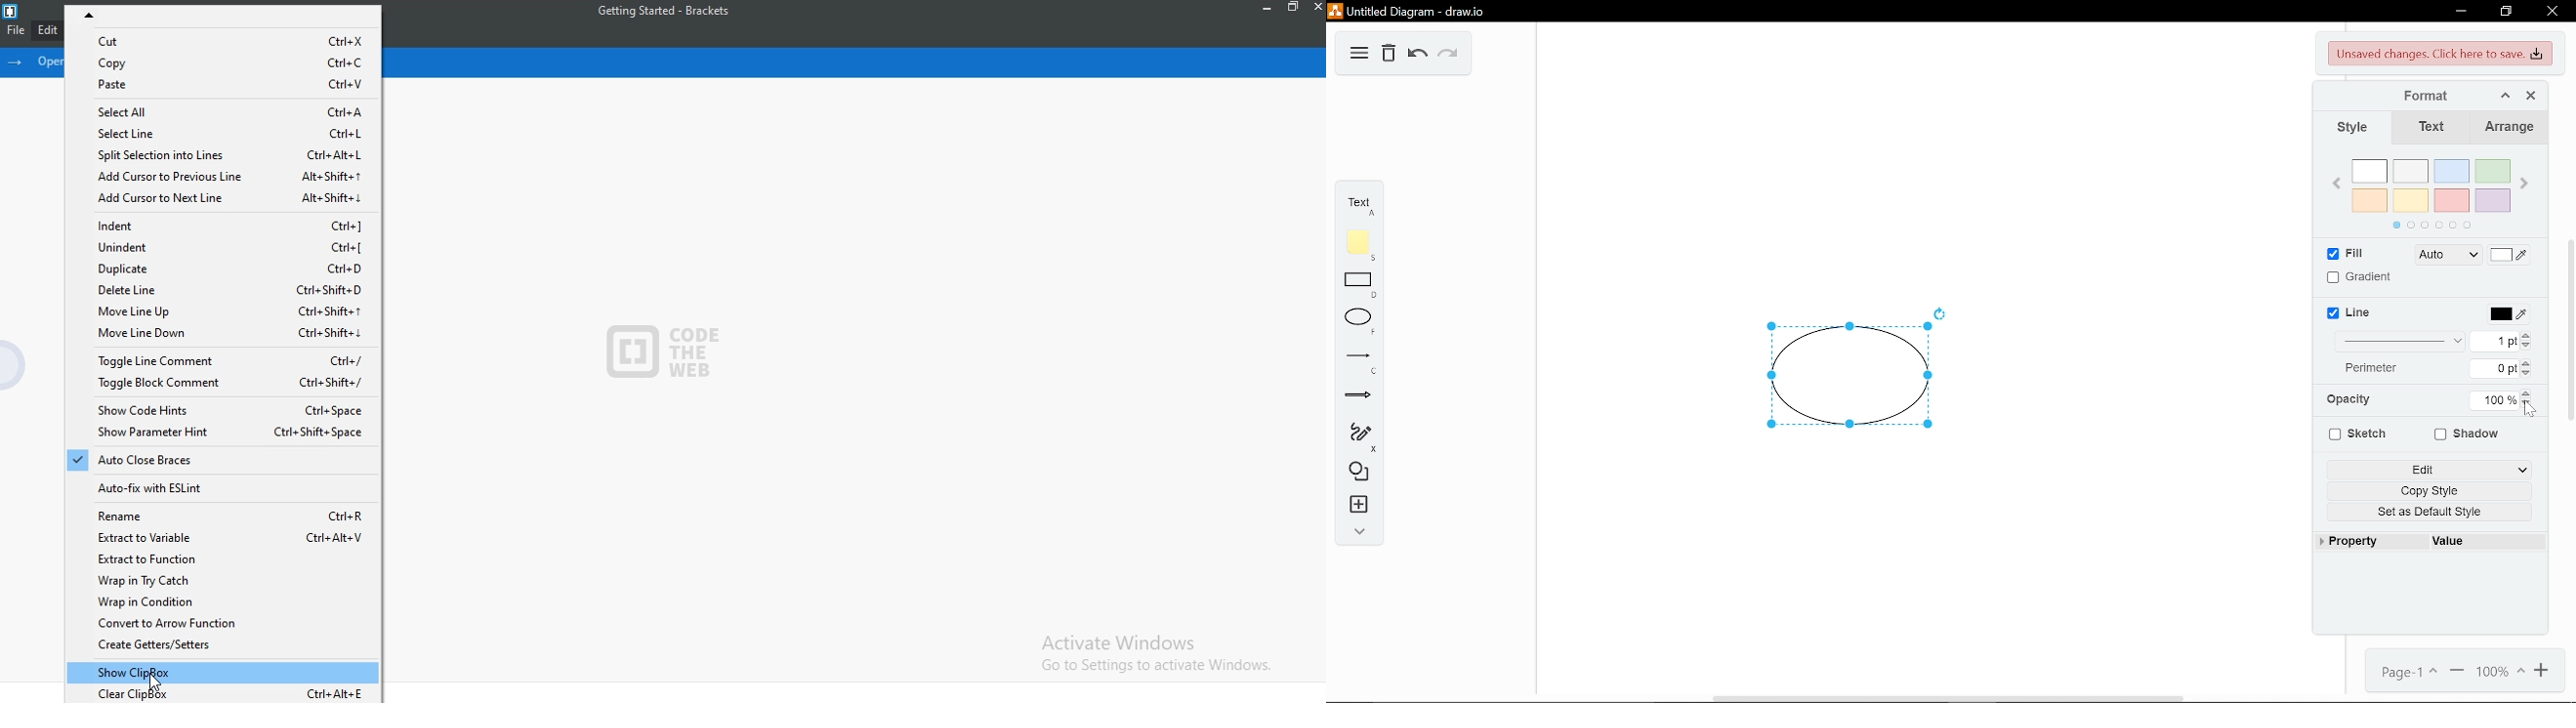 The image size is (2576, 728). Describe the element at coordinates (1359, 241) in the screenshot. I see `Add note` at that location.